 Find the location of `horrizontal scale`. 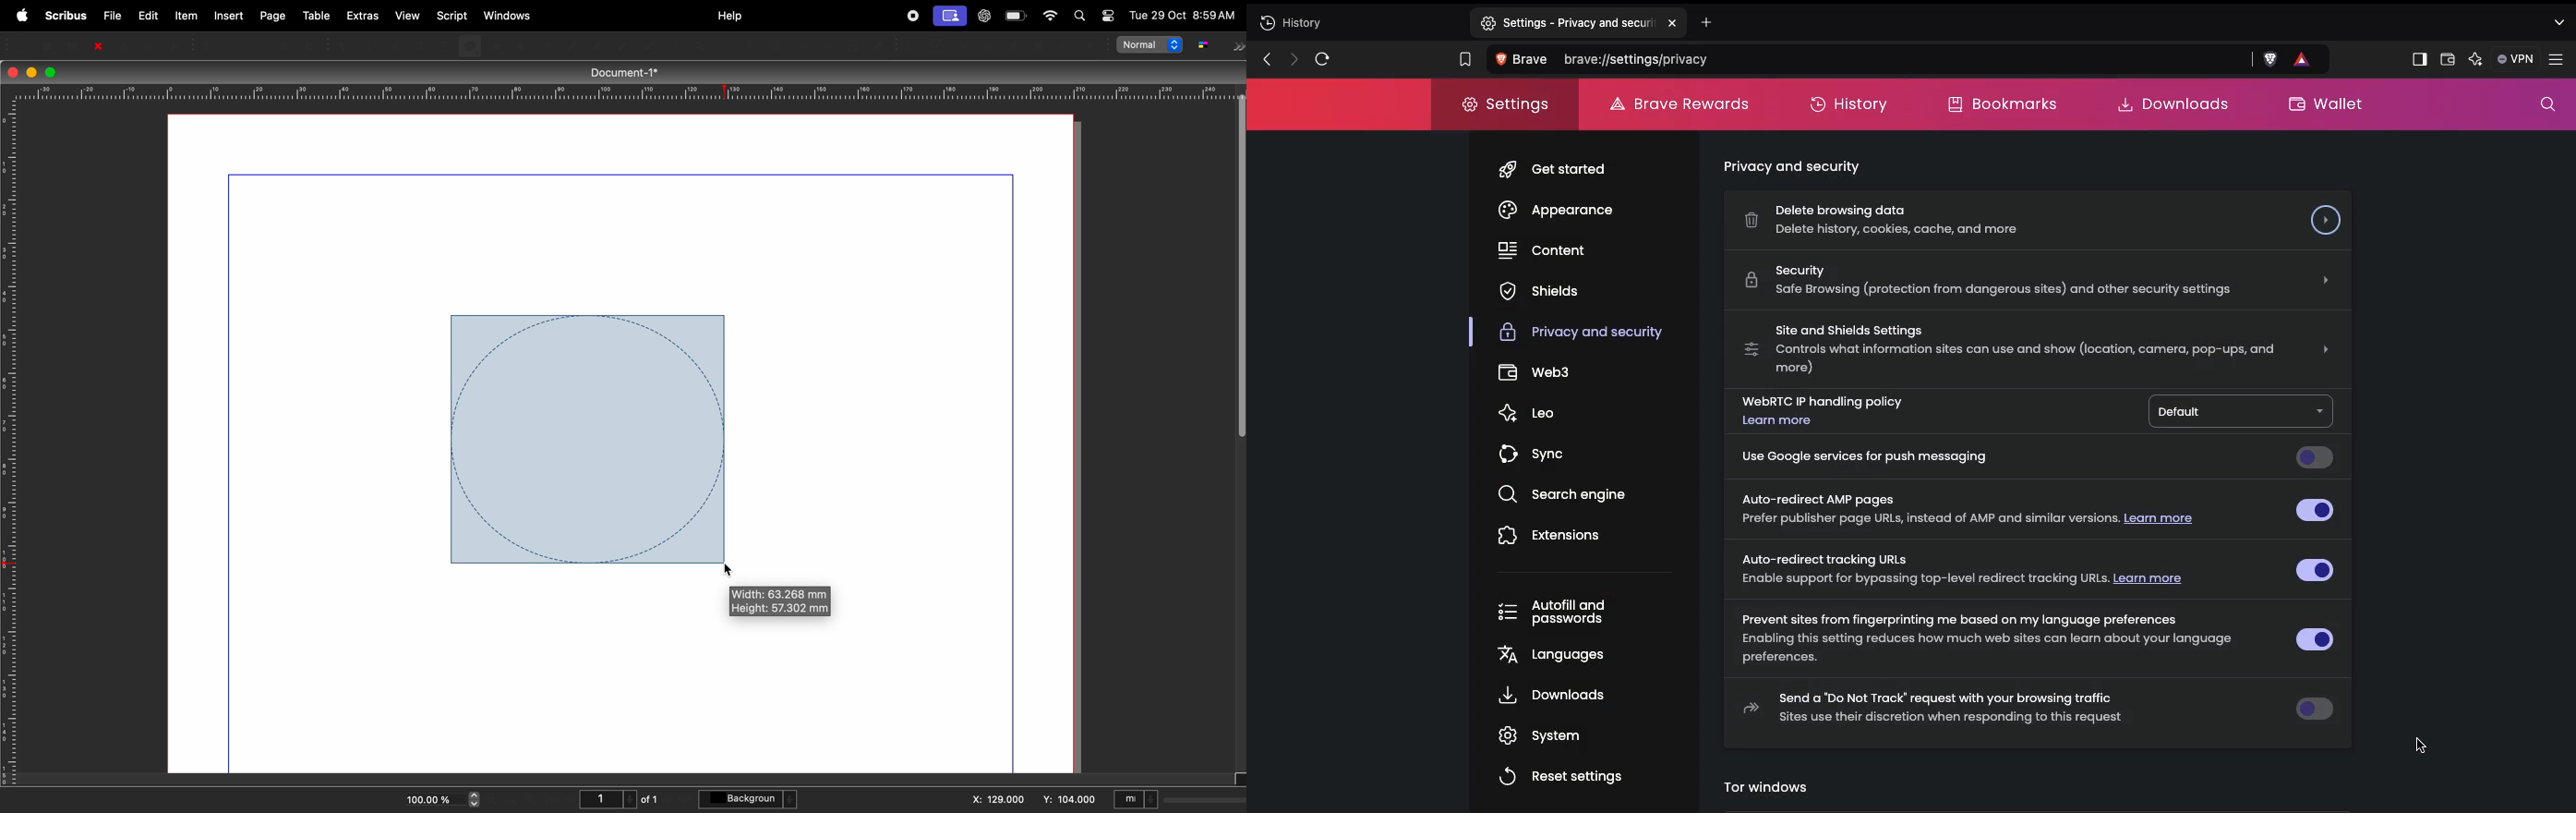

horrizontal scale is located at coordinates (619, 92).